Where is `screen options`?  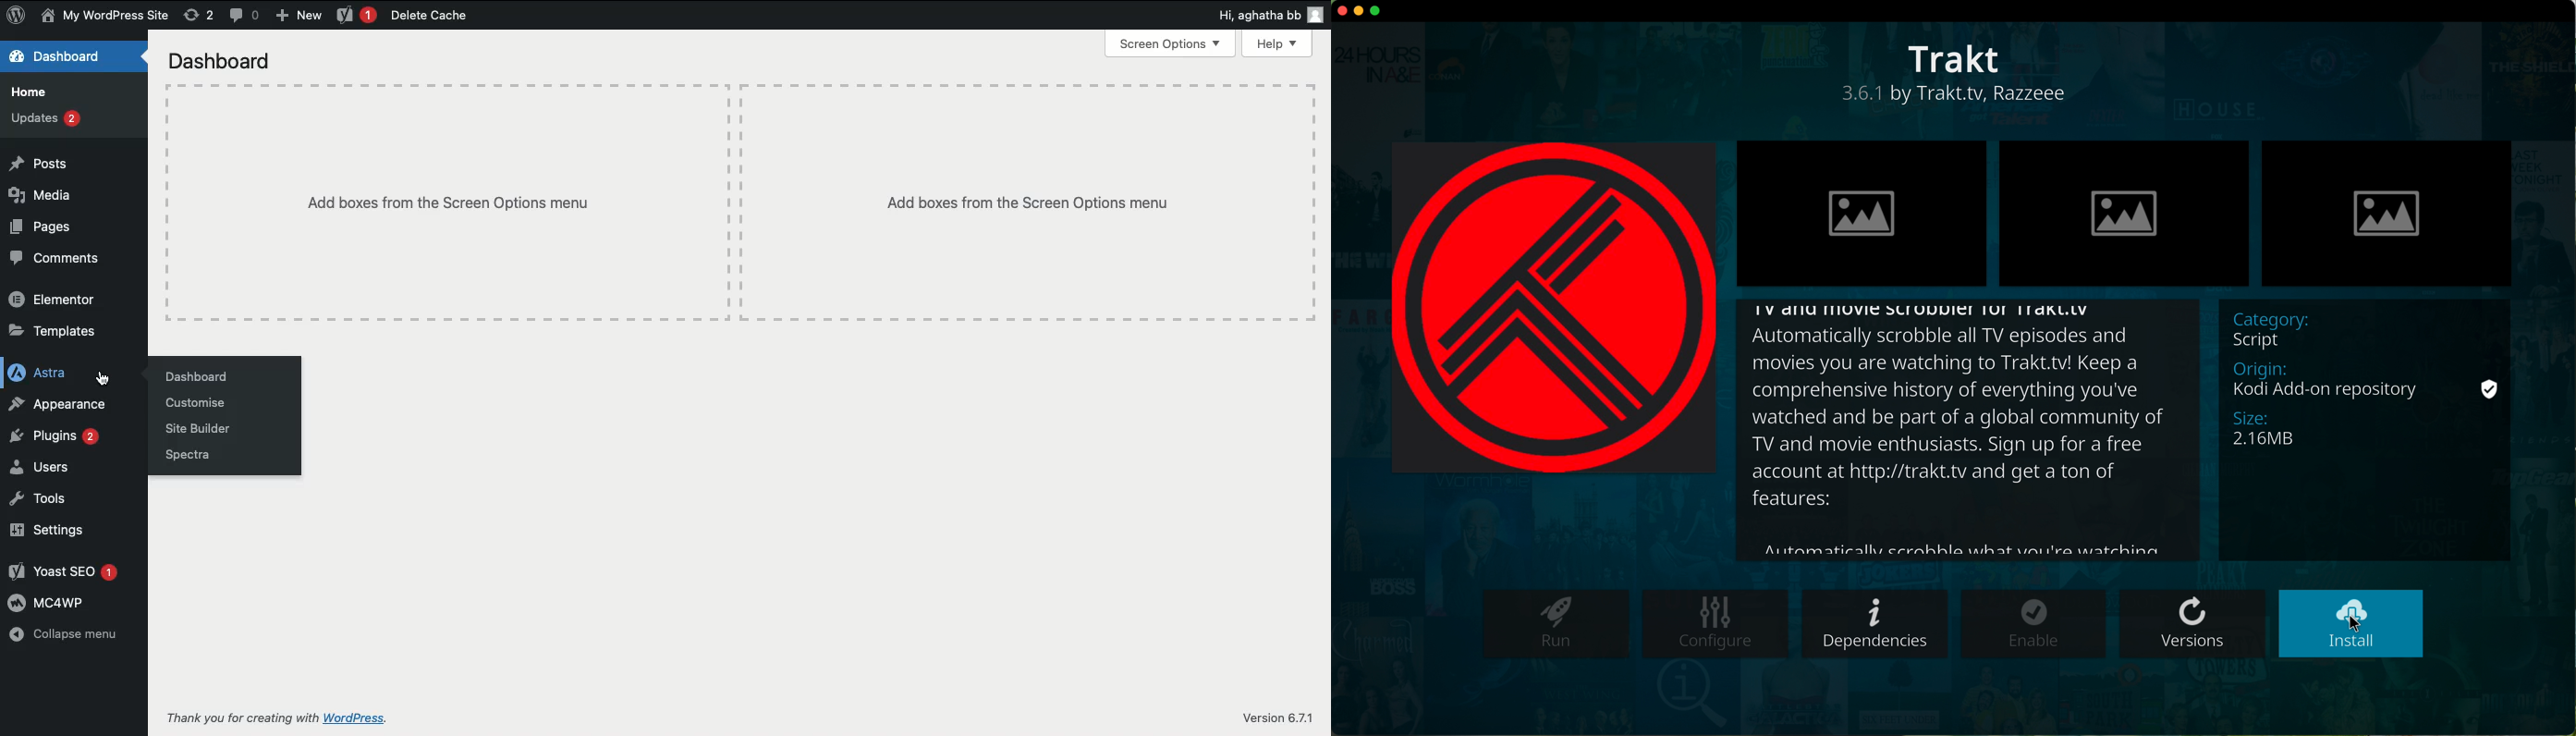
screen options is located at coordinates (1170, 44).